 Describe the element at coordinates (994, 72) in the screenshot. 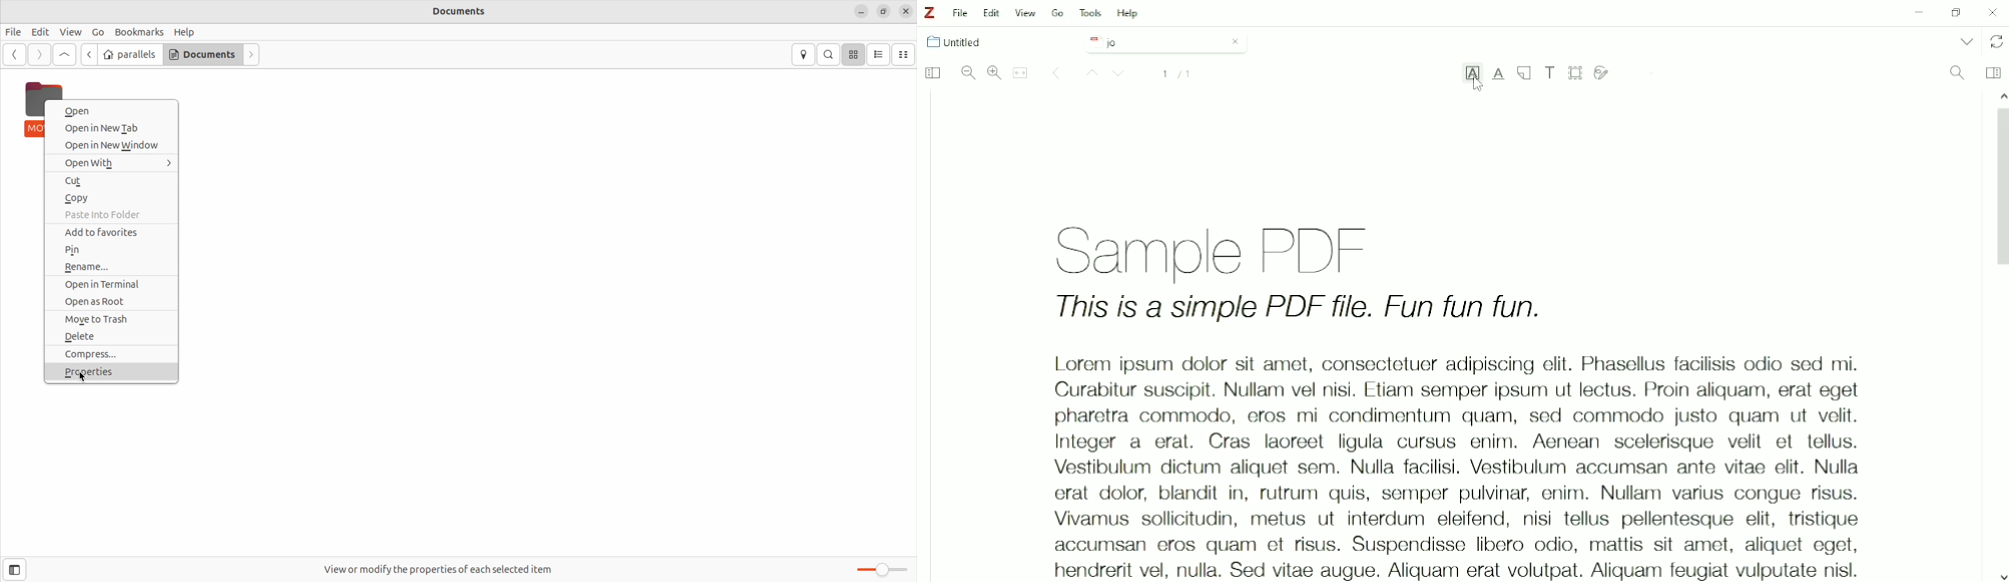

I see `Zoom In` at that location.